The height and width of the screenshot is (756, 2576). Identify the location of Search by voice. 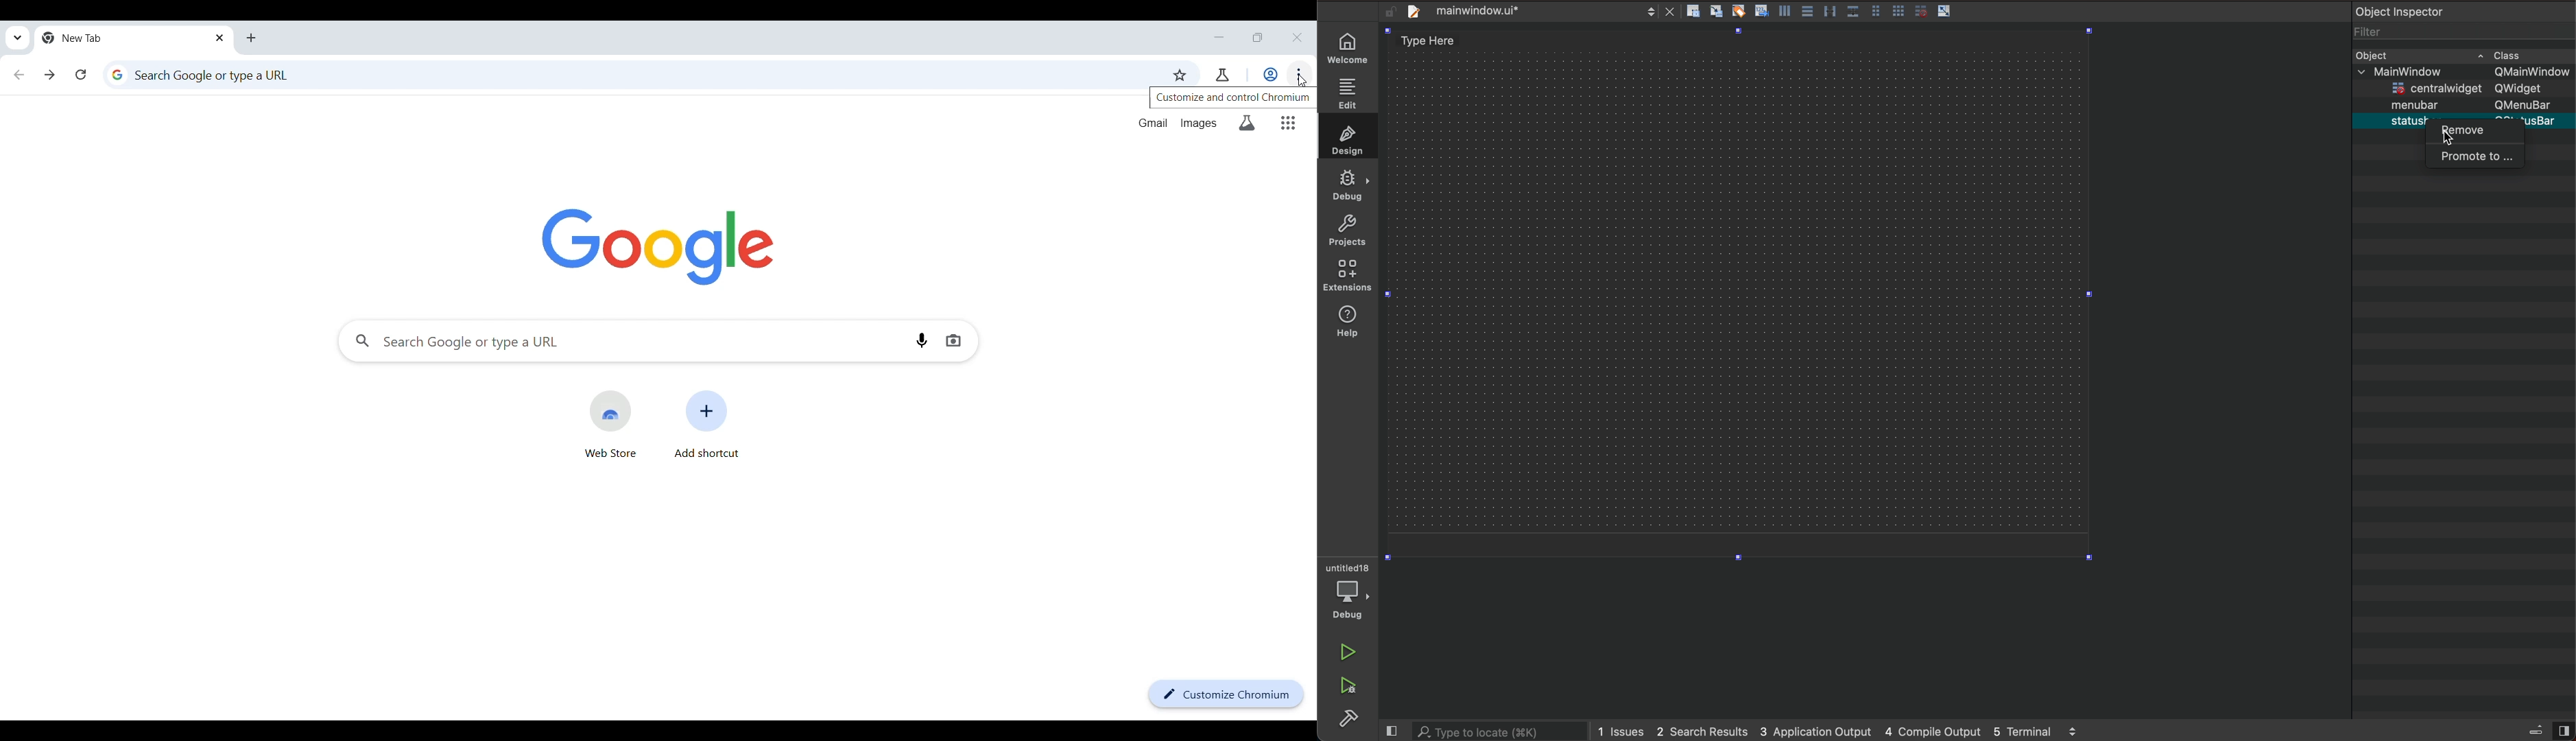
(921, 340).